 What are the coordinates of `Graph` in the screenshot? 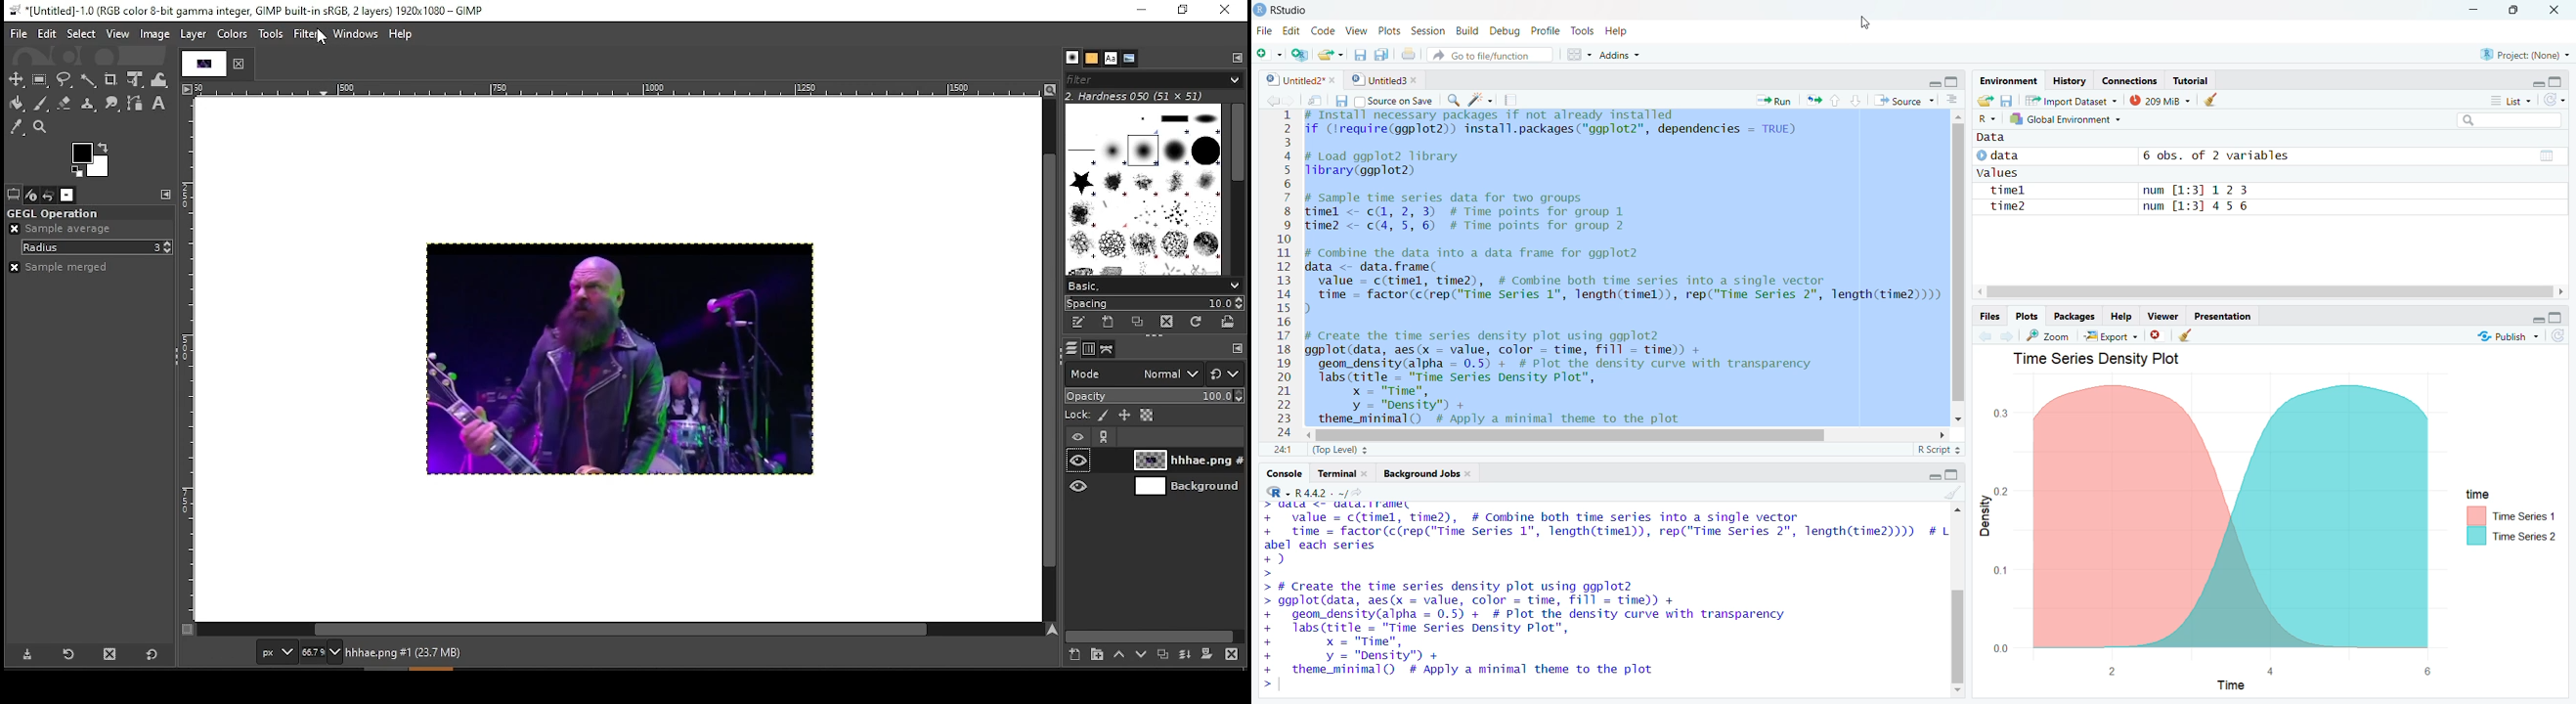 It's located at (2215, 534).